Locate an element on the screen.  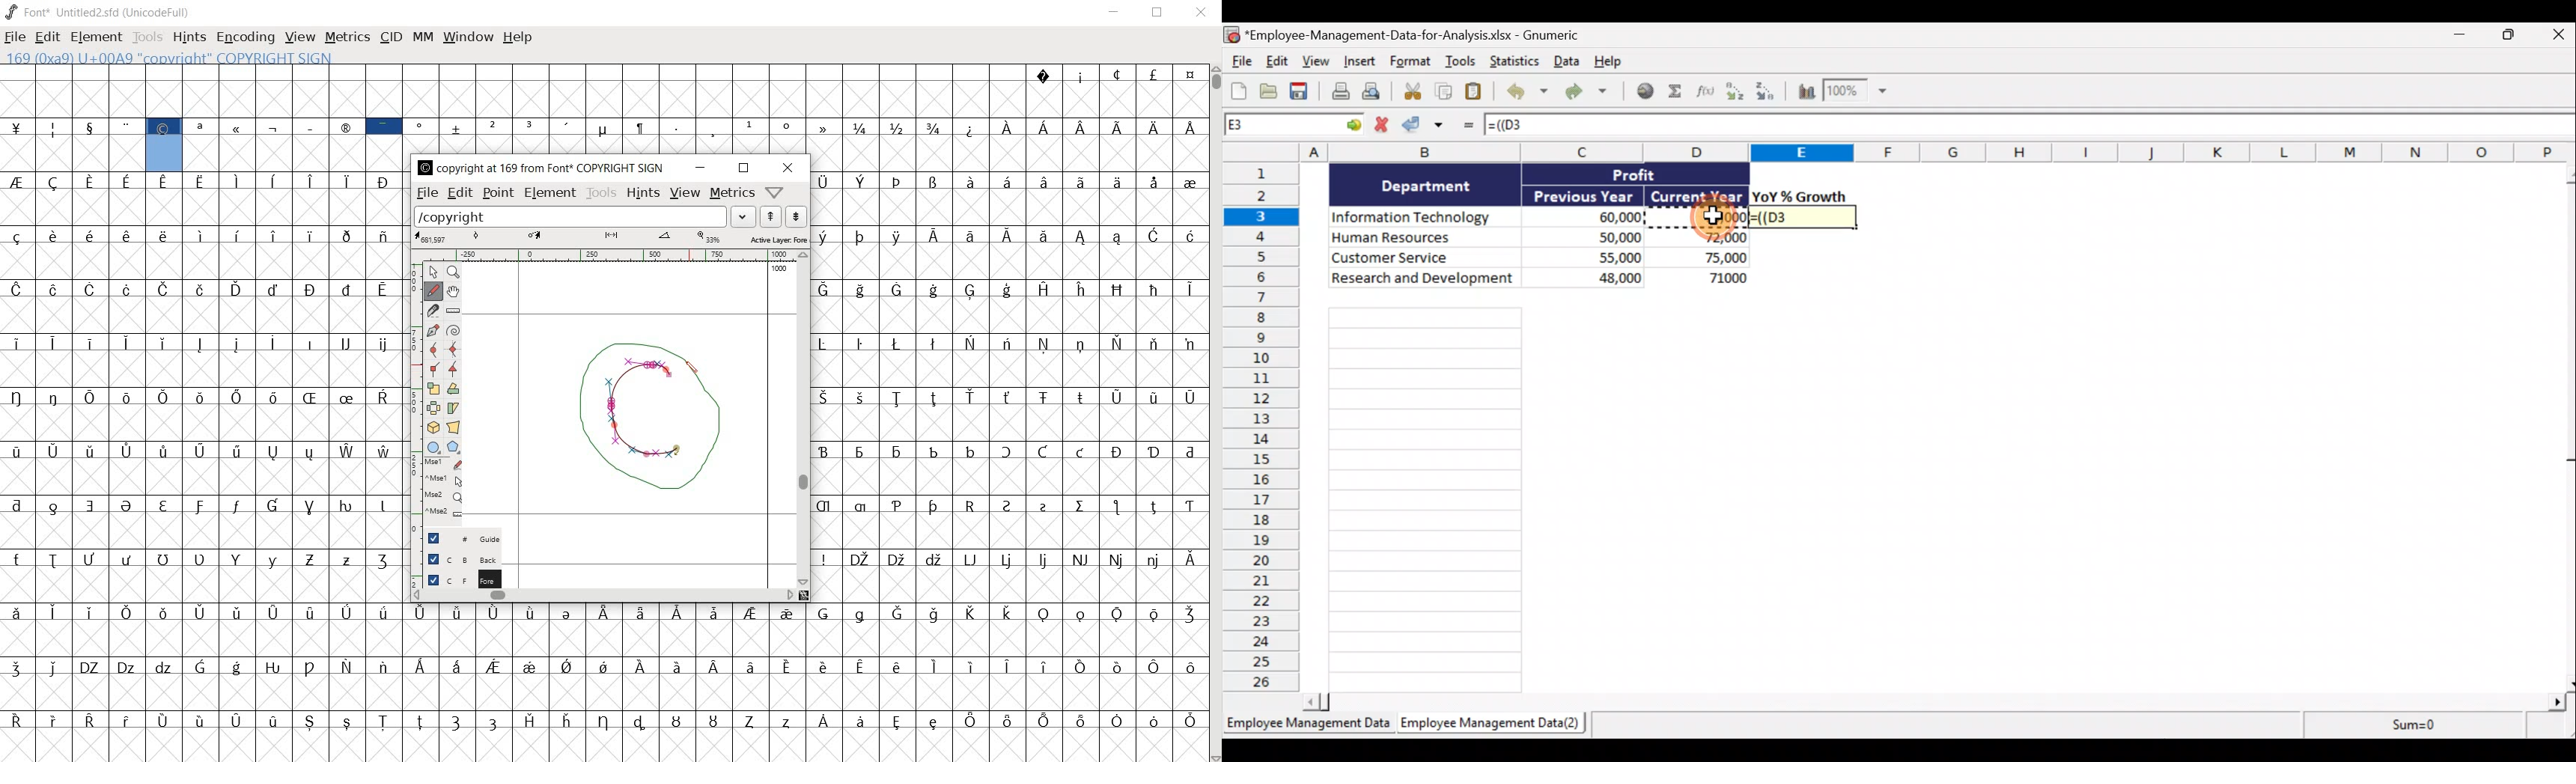
rotate the selection in 3D and project back to plane is located at coordinates (433, 427).